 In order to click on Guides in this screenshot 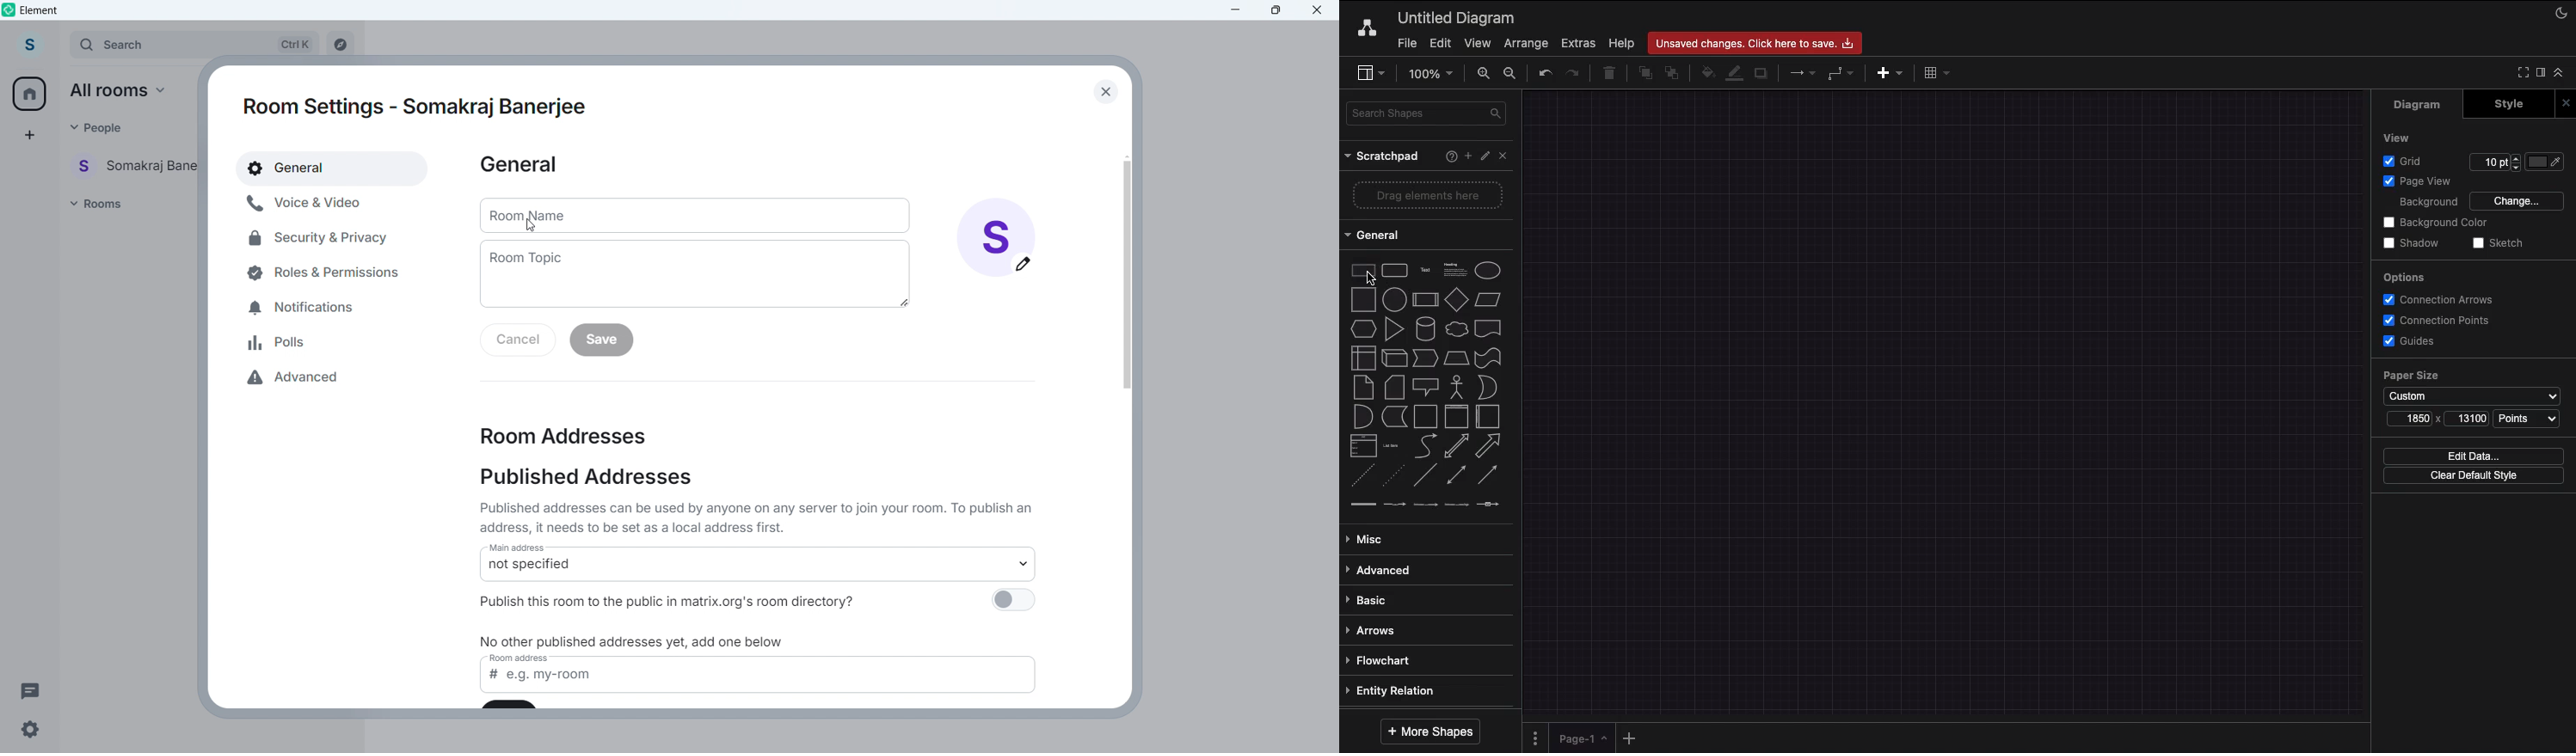, I will do `click(2416, 344)`.